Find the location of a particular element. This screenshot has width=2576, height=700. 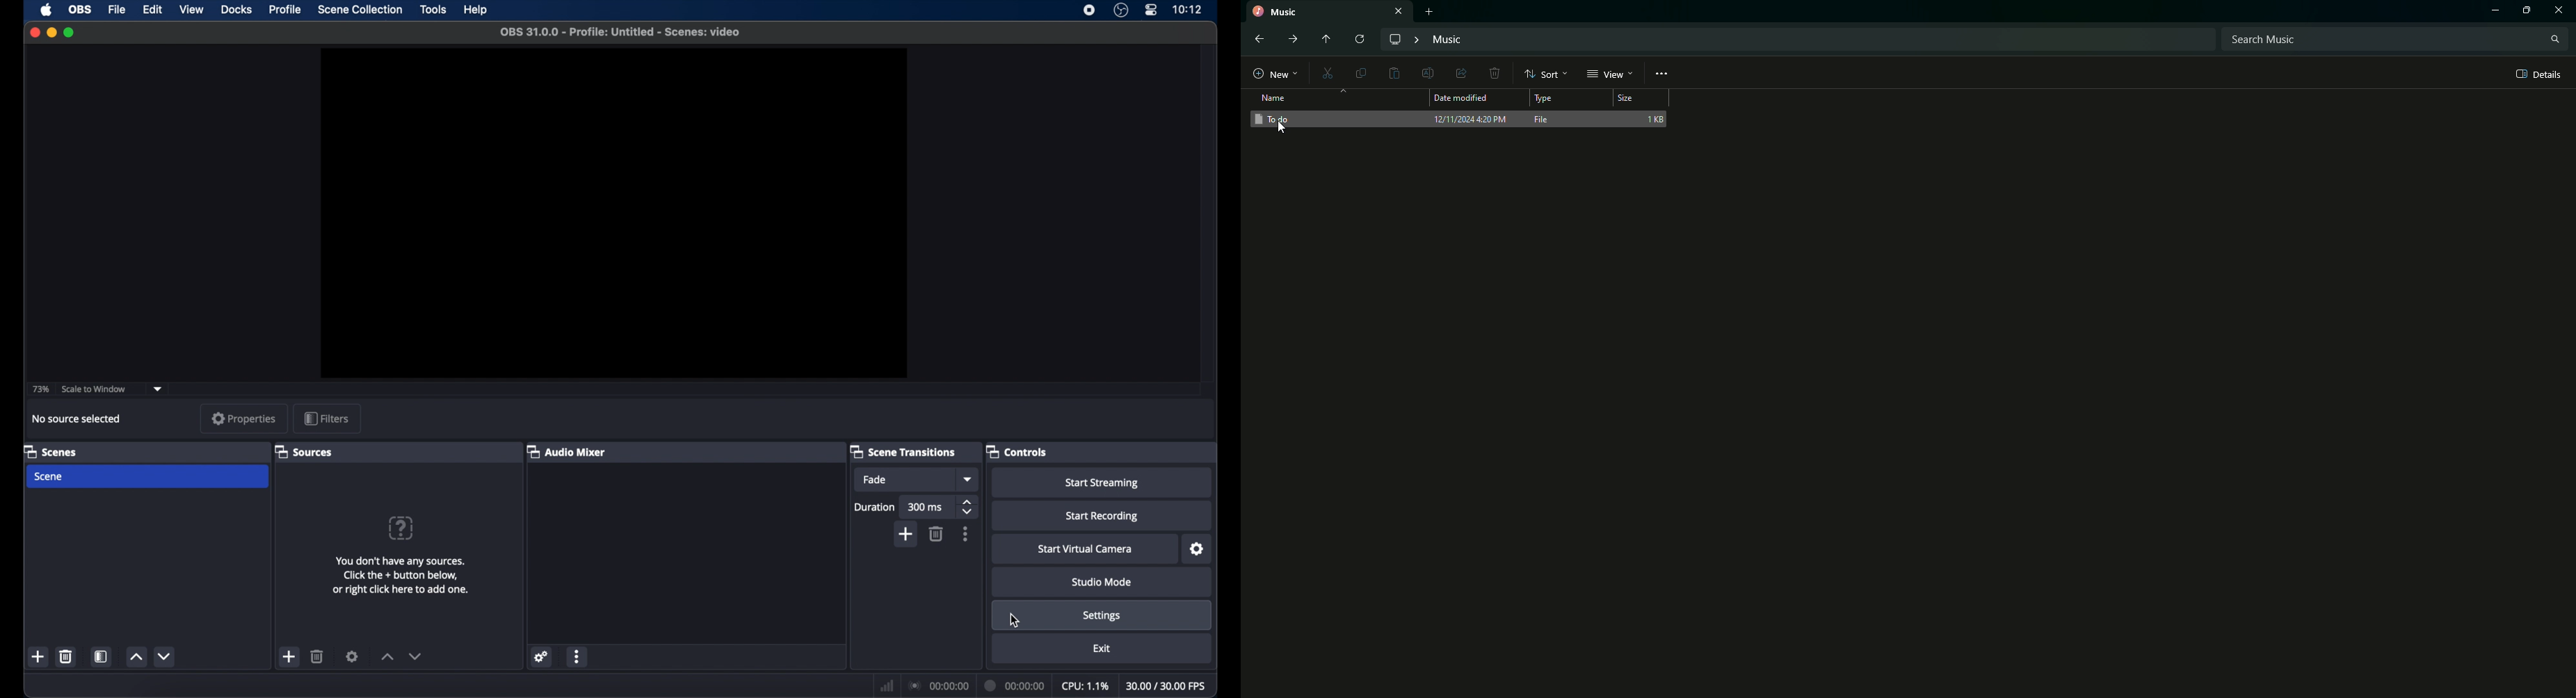

tools is located at coordinates (434, 10).